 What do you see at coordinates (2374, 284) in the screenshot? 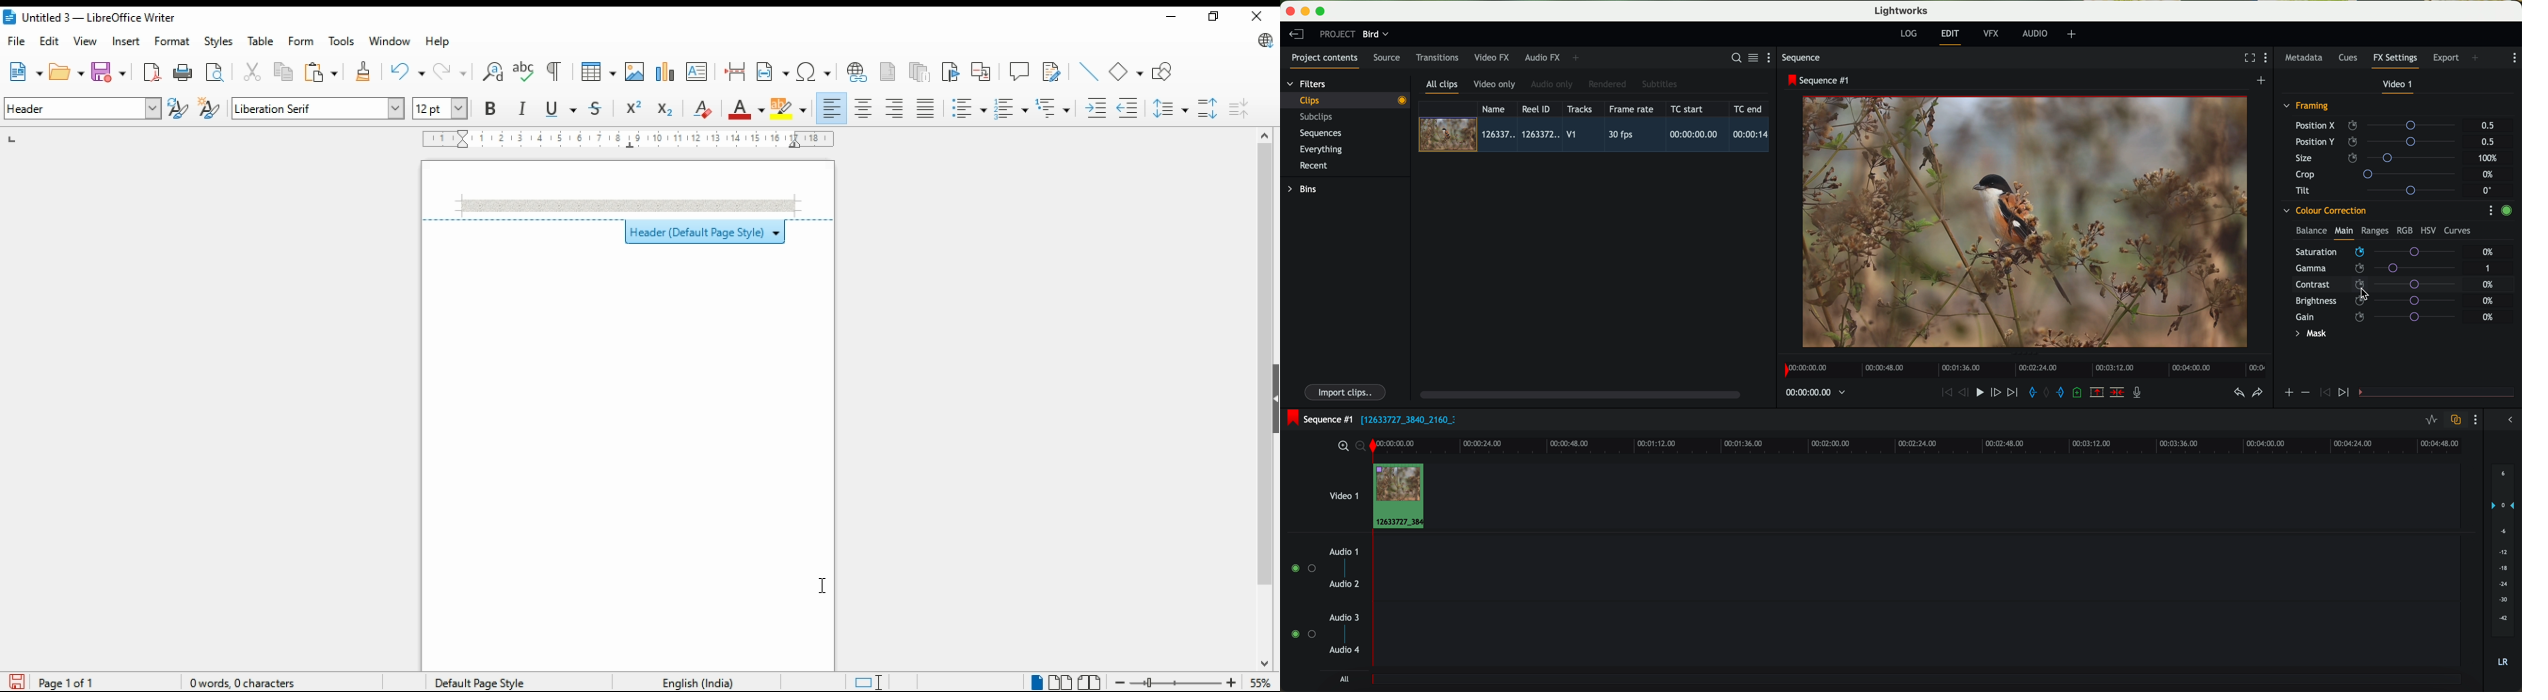
I see `click on contrast` at bounding box center [2374, 284].